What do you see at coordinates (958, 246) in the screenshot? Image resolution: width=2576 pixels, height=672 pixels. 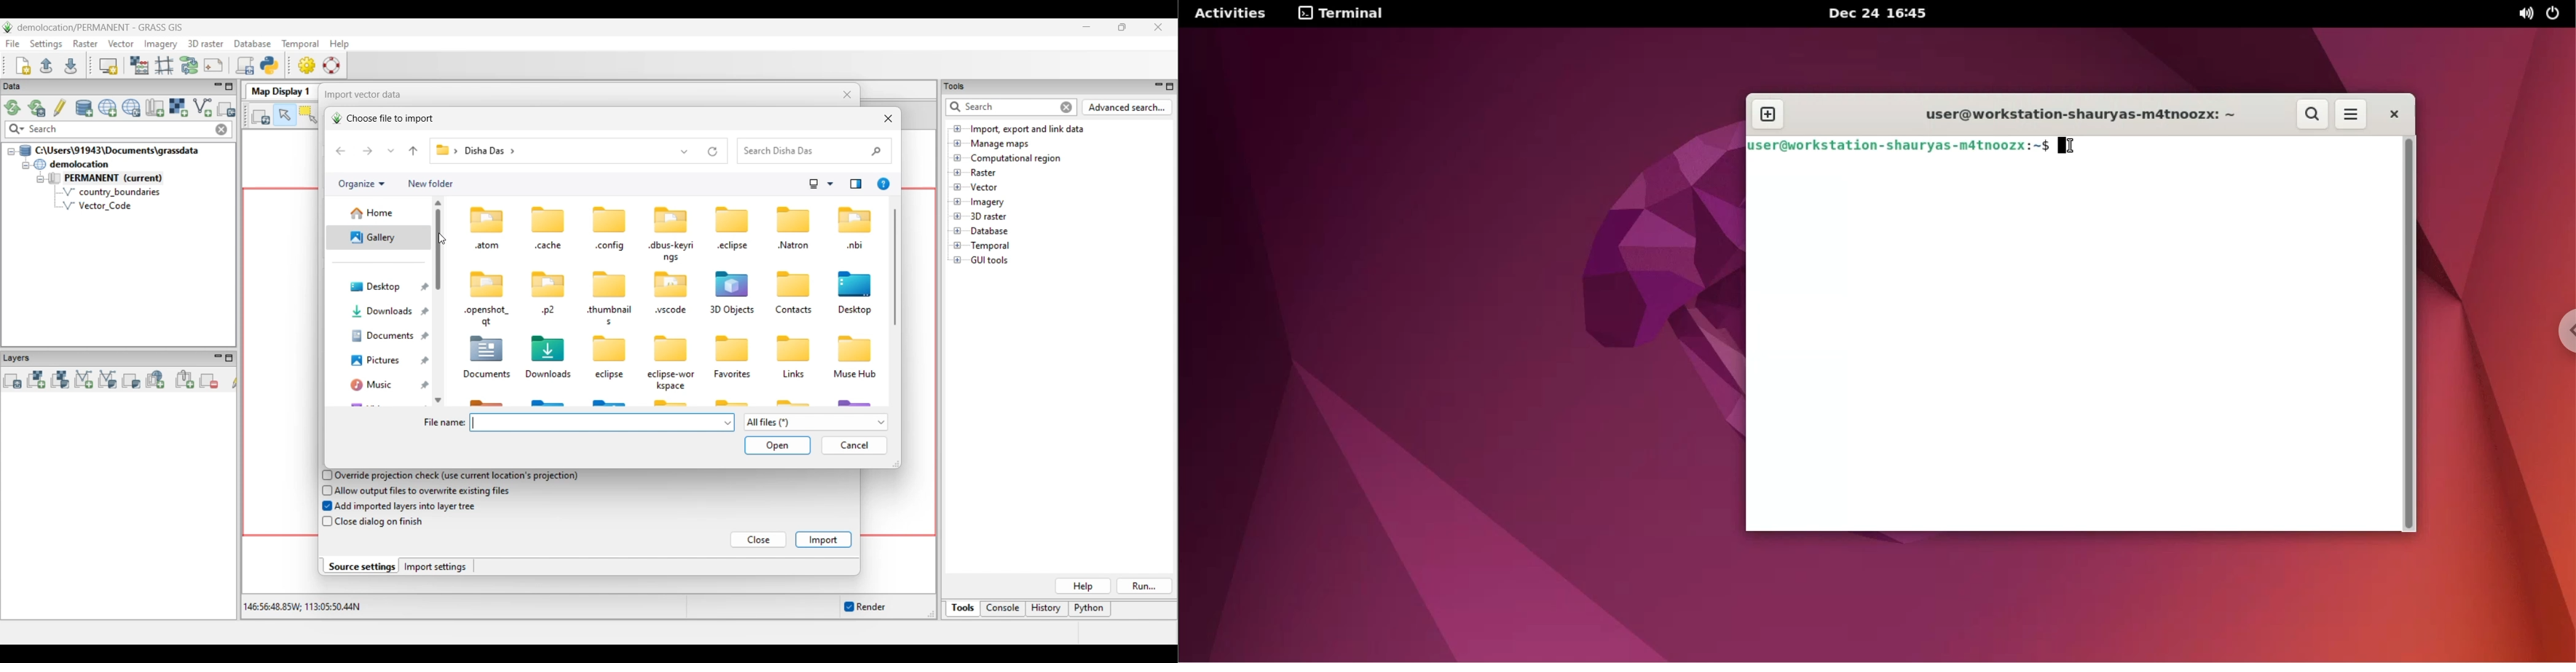 I see `Click to open Temporal` at bounding box center [958, 246].